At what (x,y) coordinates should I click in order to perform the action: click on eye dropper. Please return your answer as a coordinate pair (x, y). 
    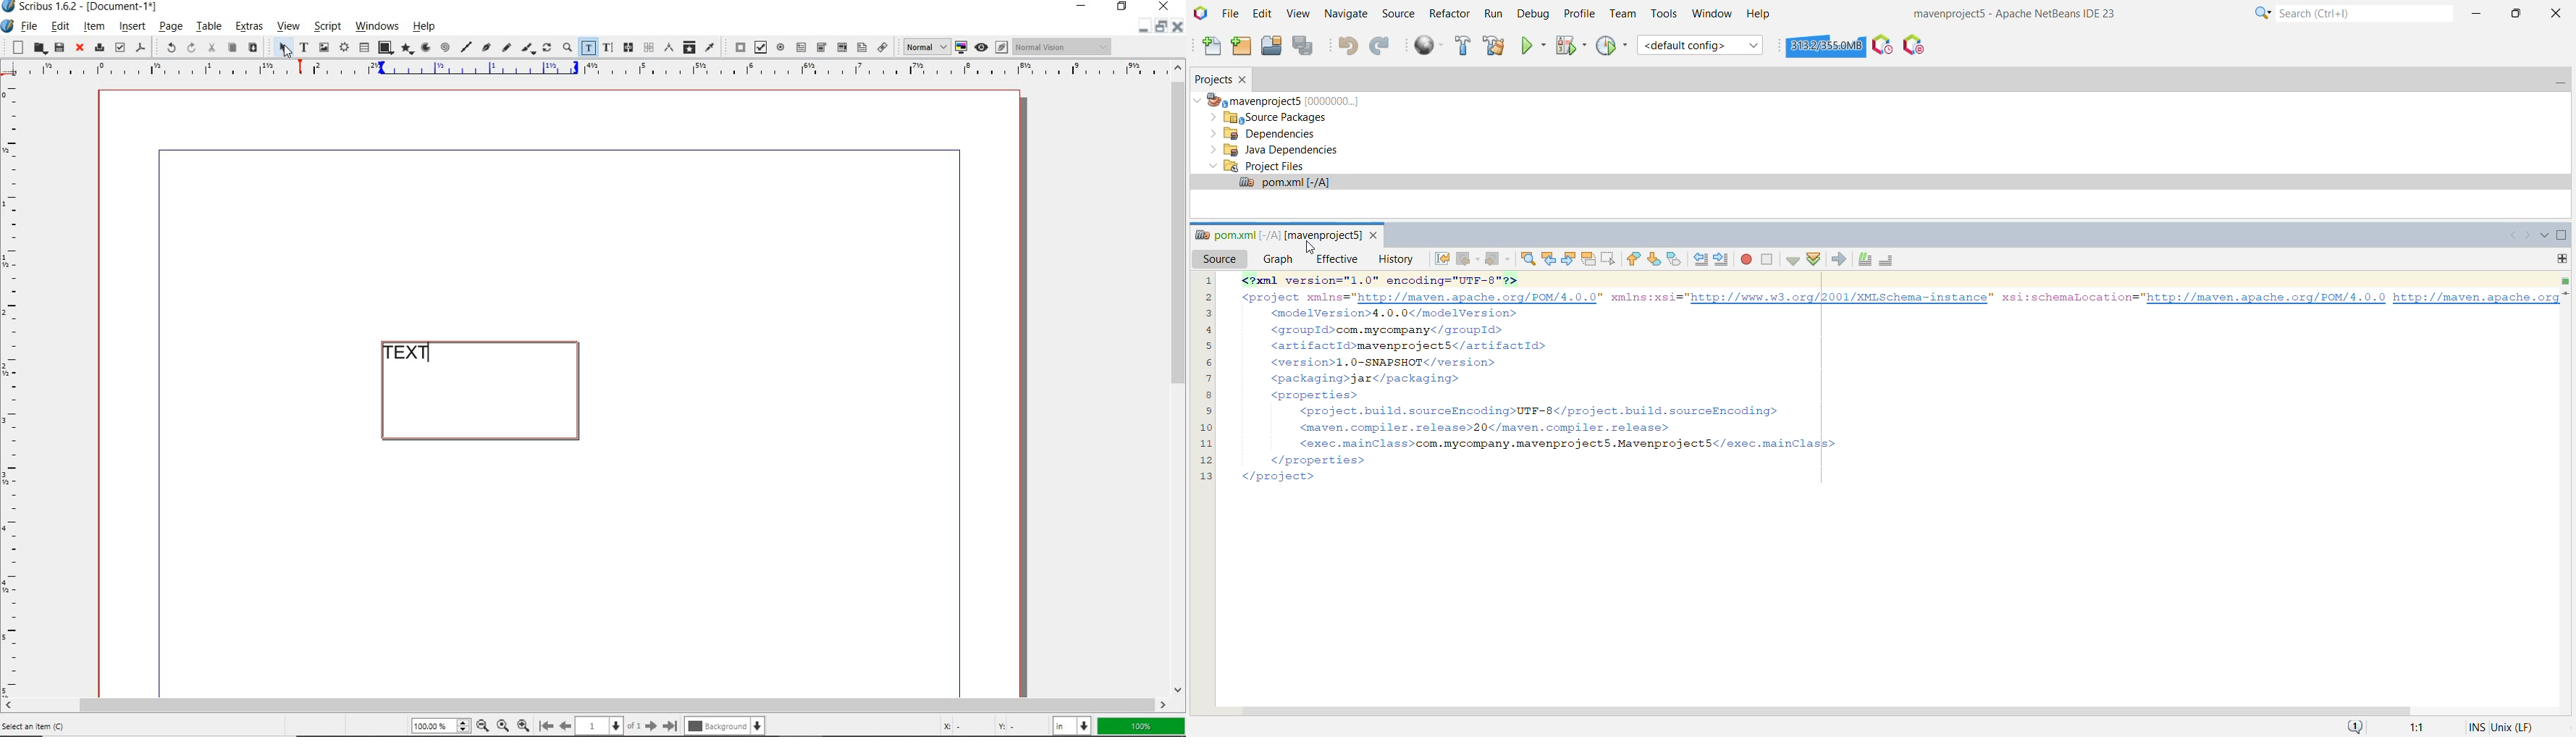
    Looking at the image, I should click on (710, 47).